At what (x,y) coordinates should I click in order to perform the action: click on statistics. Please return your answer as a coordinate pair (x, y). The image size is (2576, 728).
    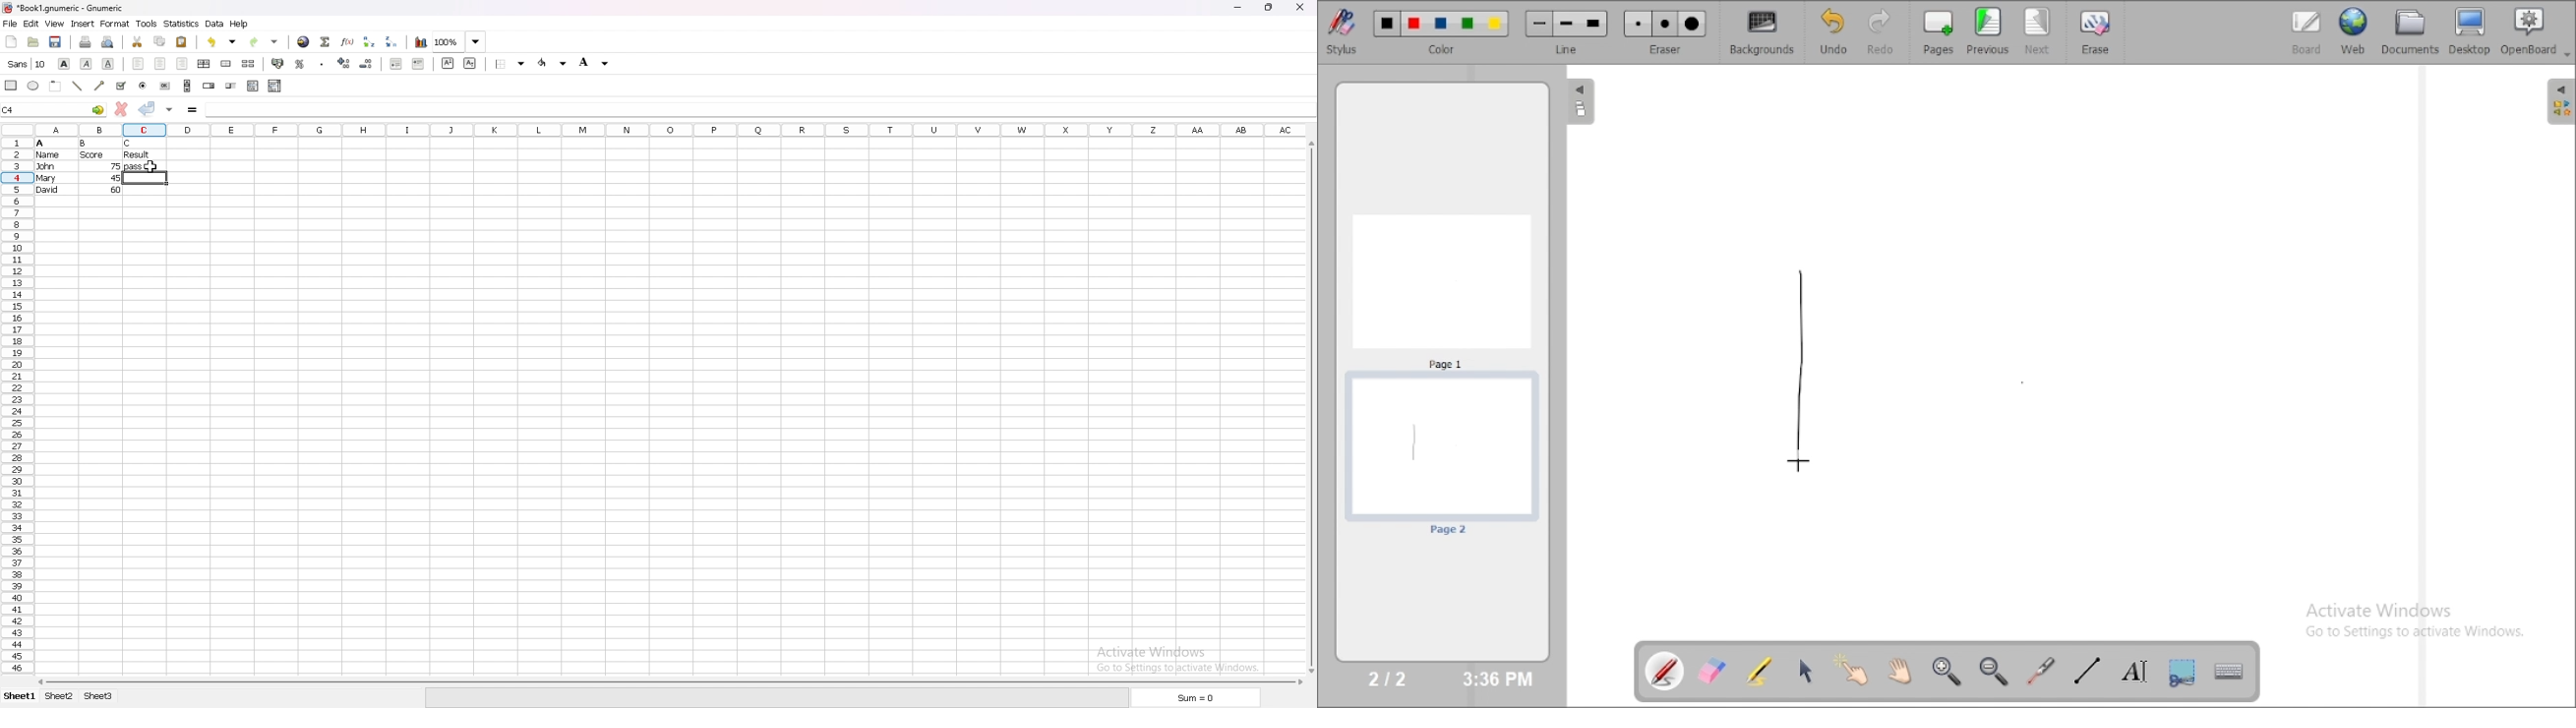
    Looking at the image, I should click on (181, 23).